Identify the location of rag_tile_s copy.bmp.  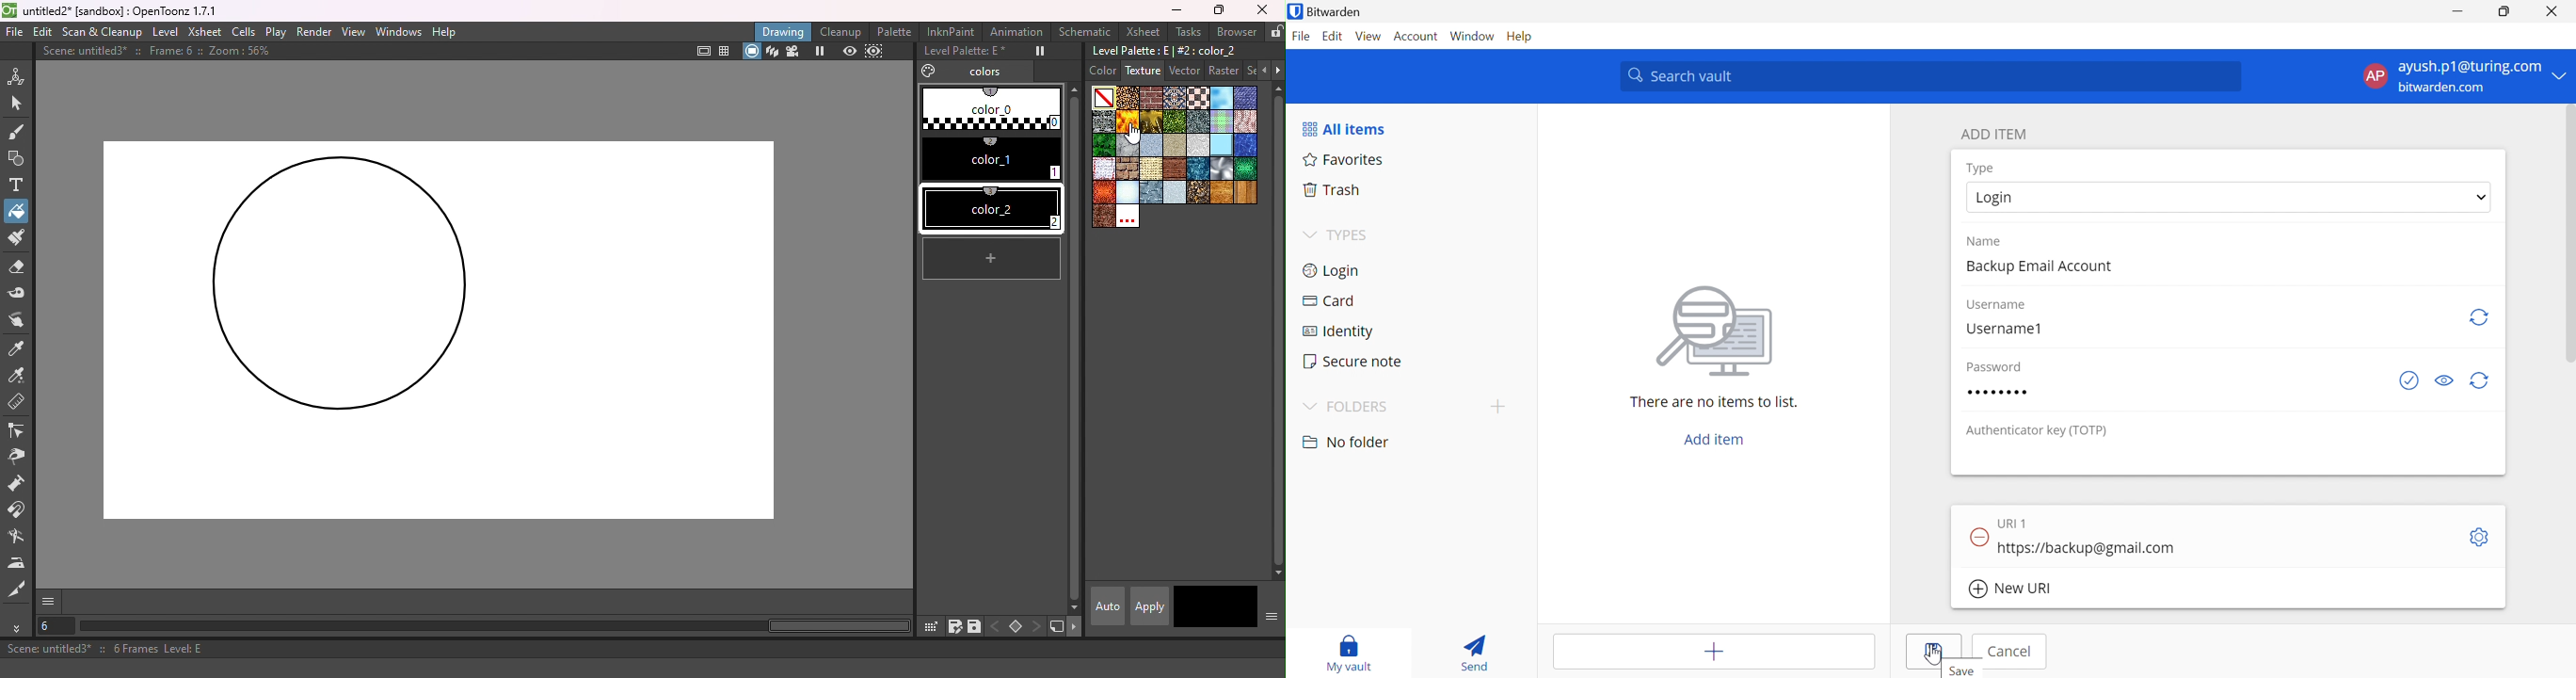
(1103, 170).